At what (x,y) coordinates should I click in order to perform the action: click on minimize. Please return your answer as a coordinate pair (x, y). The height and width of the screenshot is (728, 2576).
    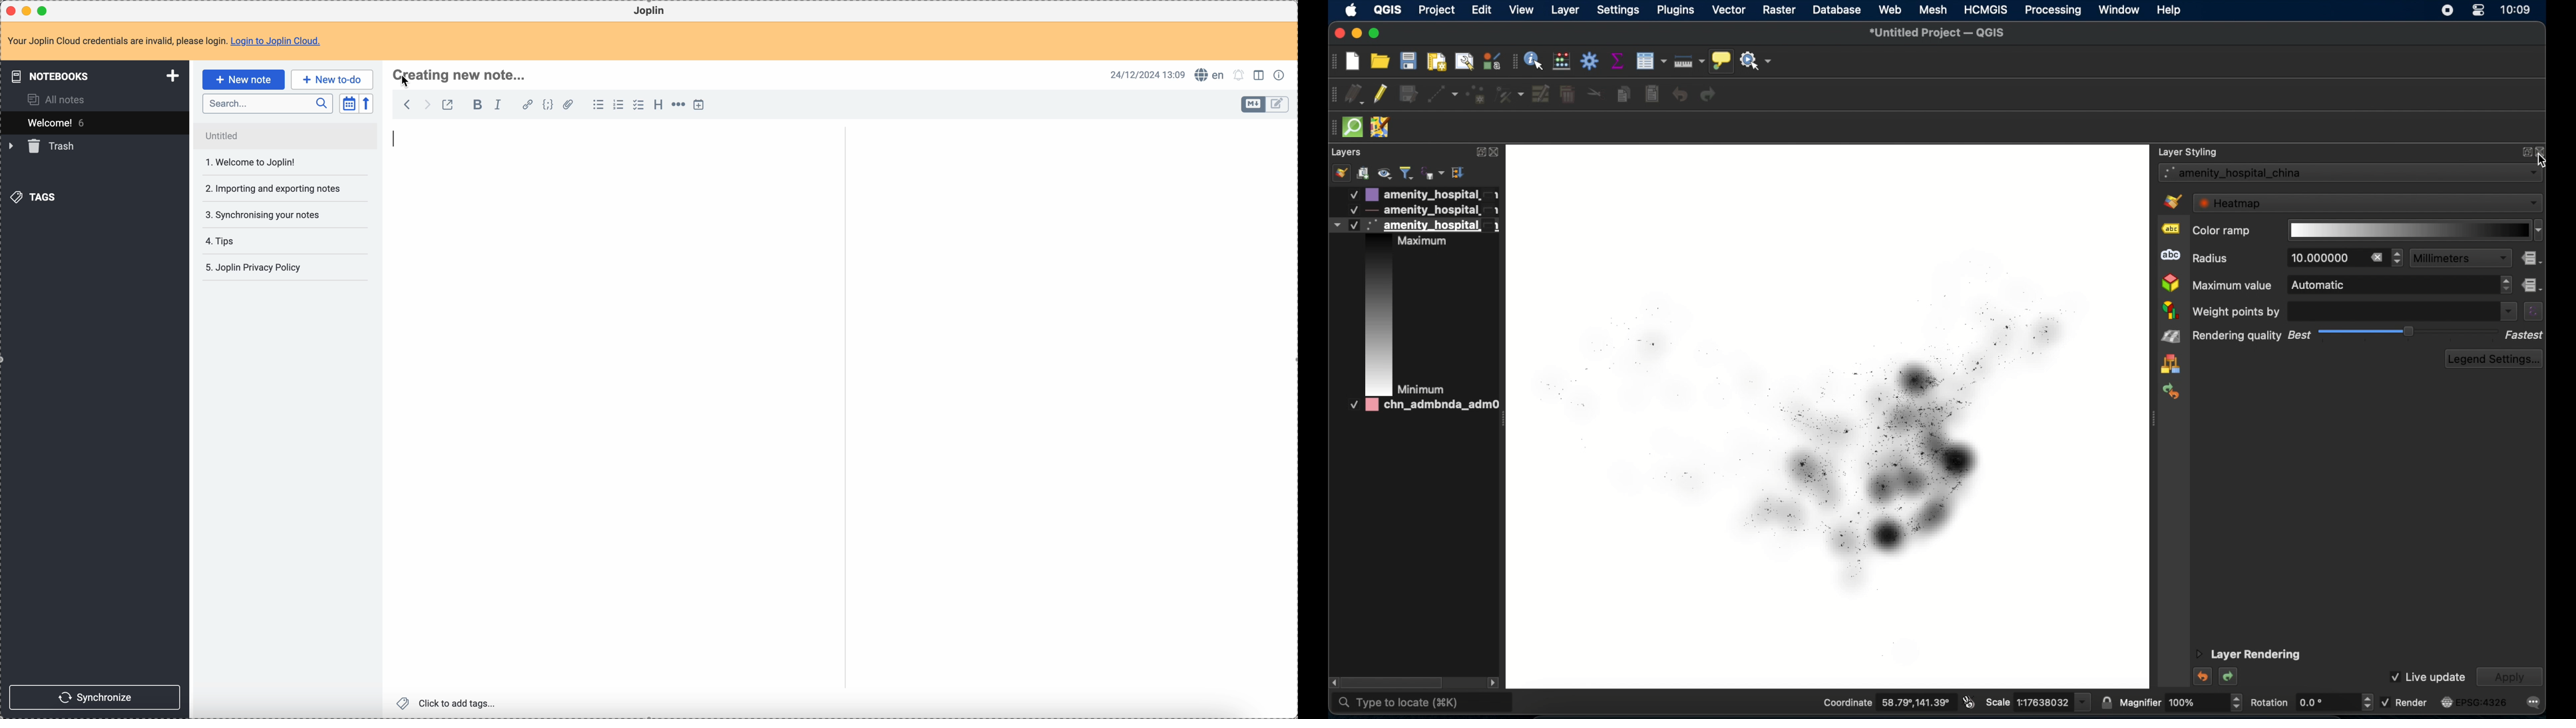
    Looking at the image, I should click on (29, 12).